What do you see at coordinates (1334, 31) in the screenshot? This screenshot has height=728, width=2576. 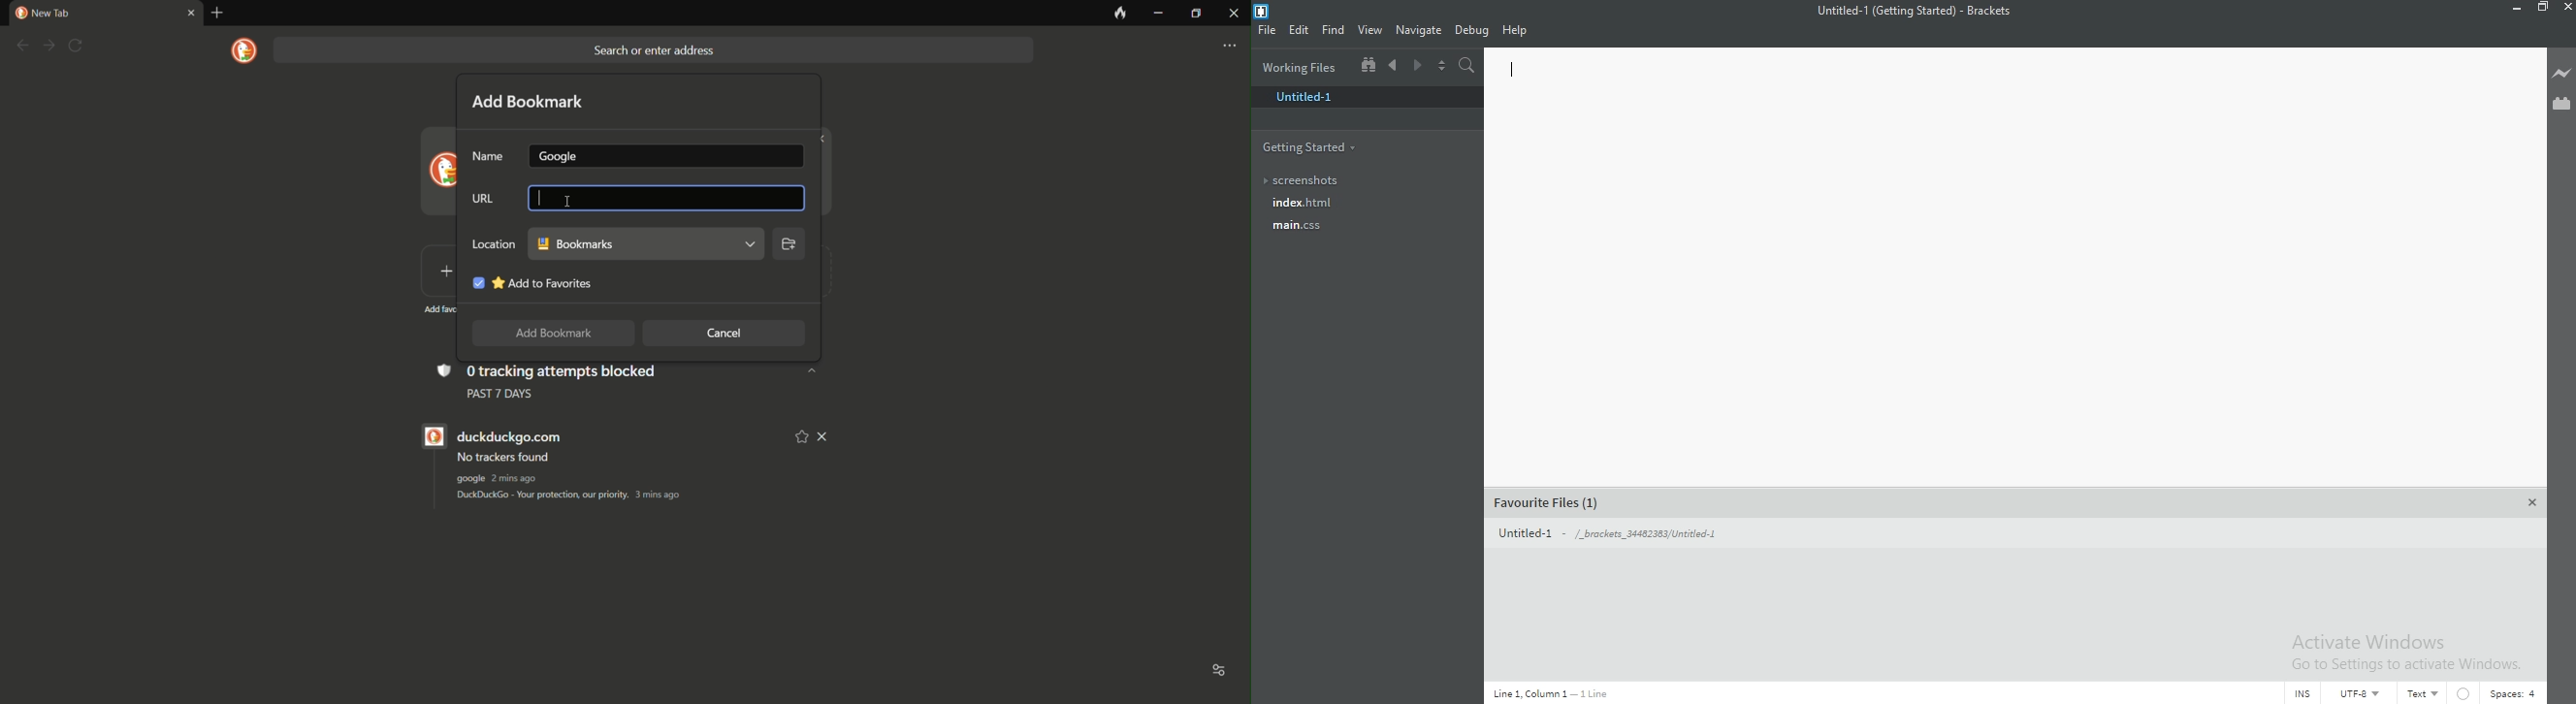 I see `Find` at bounding box center [1334, 31].